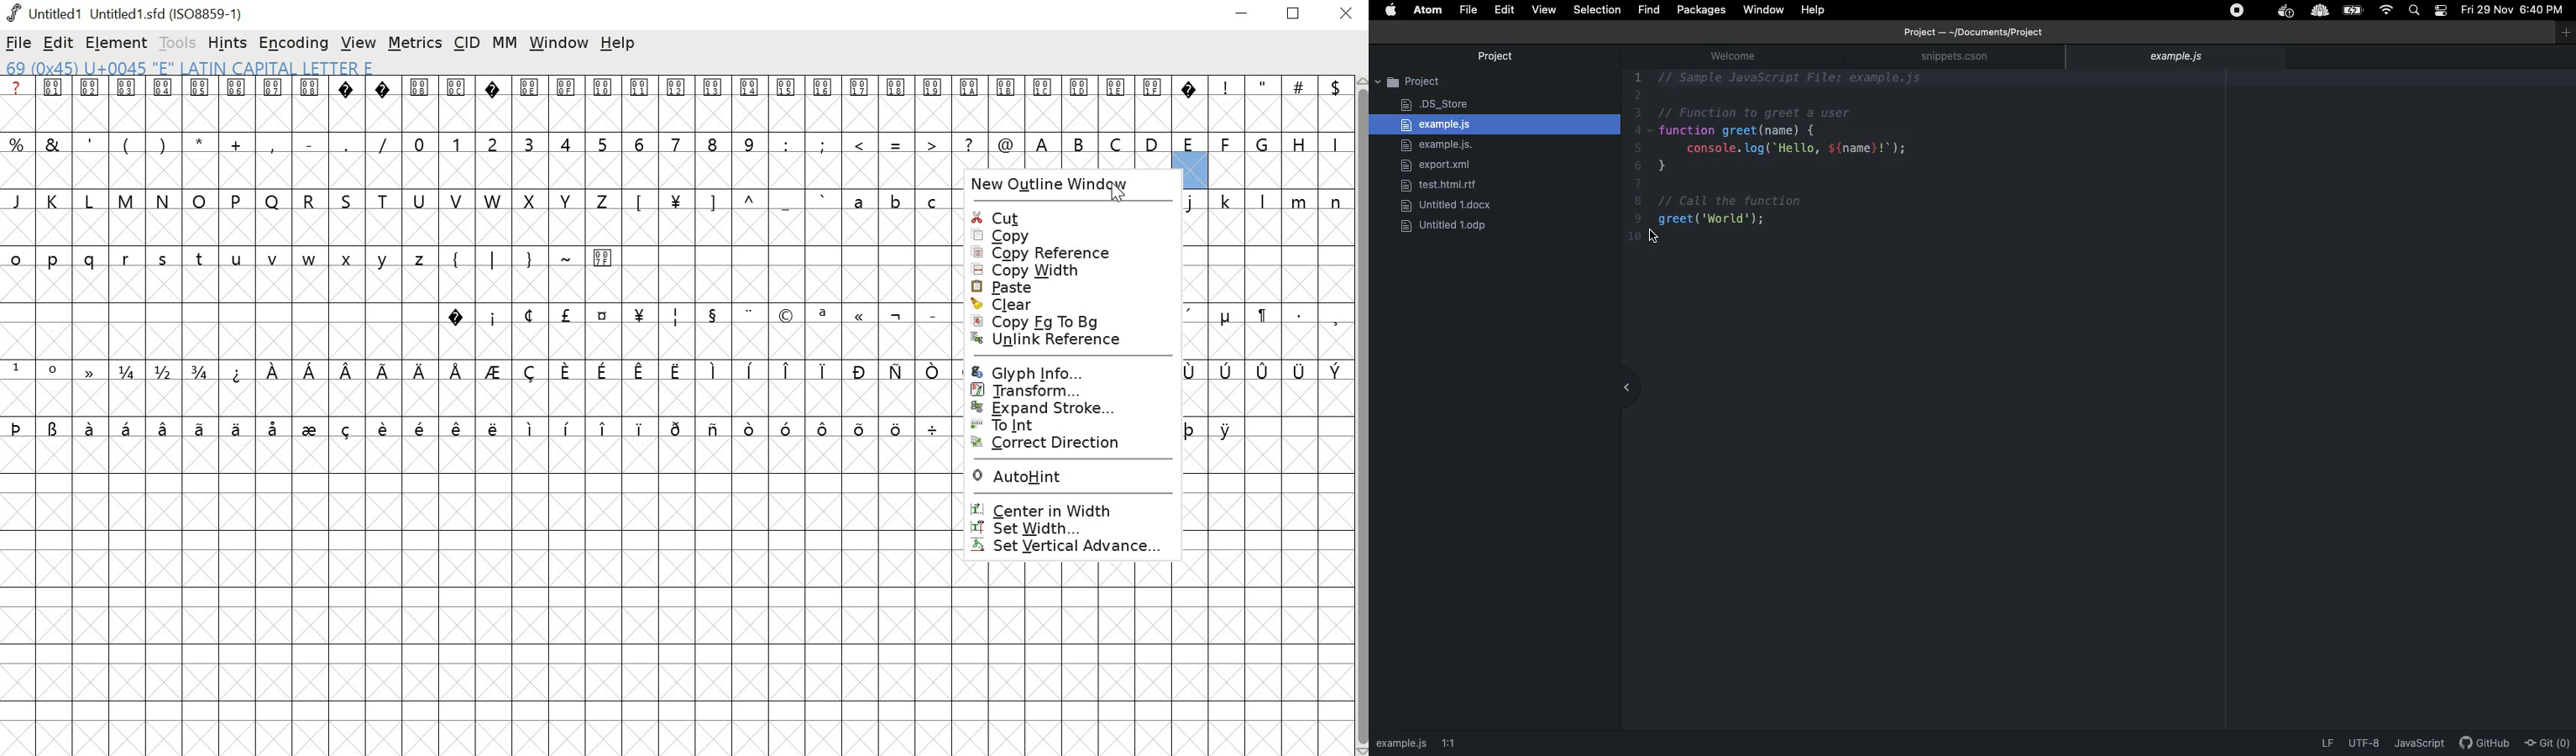 The image size is (2576, 756). What do you see at coordinates (2243, 10) in the screenshot?
I see `Extensions` at bounding box center [2243, 10].